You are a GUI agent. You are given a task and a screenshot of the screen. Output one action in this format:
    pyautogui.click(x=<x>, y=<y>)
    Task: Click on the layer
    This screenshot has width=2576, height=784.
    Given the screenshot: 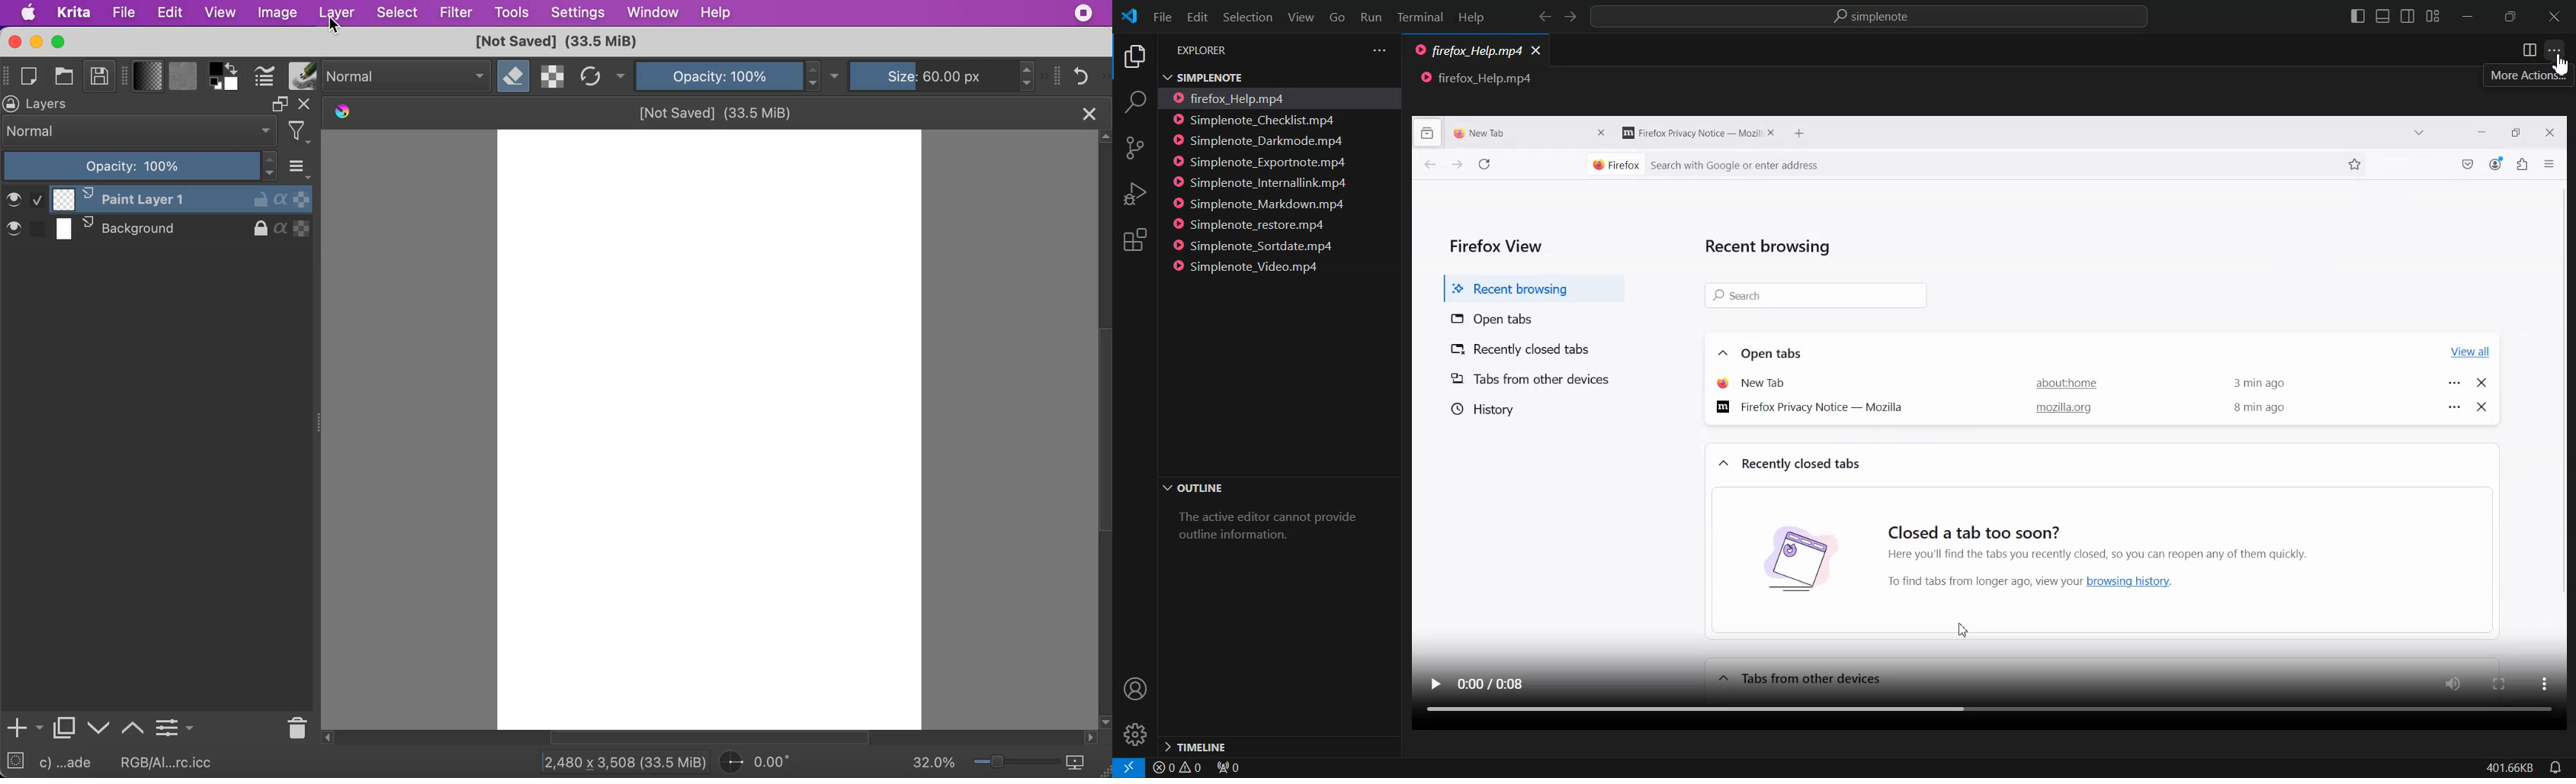 What is the action you would take?
    pyautogui.click(x=336, y=14)
    